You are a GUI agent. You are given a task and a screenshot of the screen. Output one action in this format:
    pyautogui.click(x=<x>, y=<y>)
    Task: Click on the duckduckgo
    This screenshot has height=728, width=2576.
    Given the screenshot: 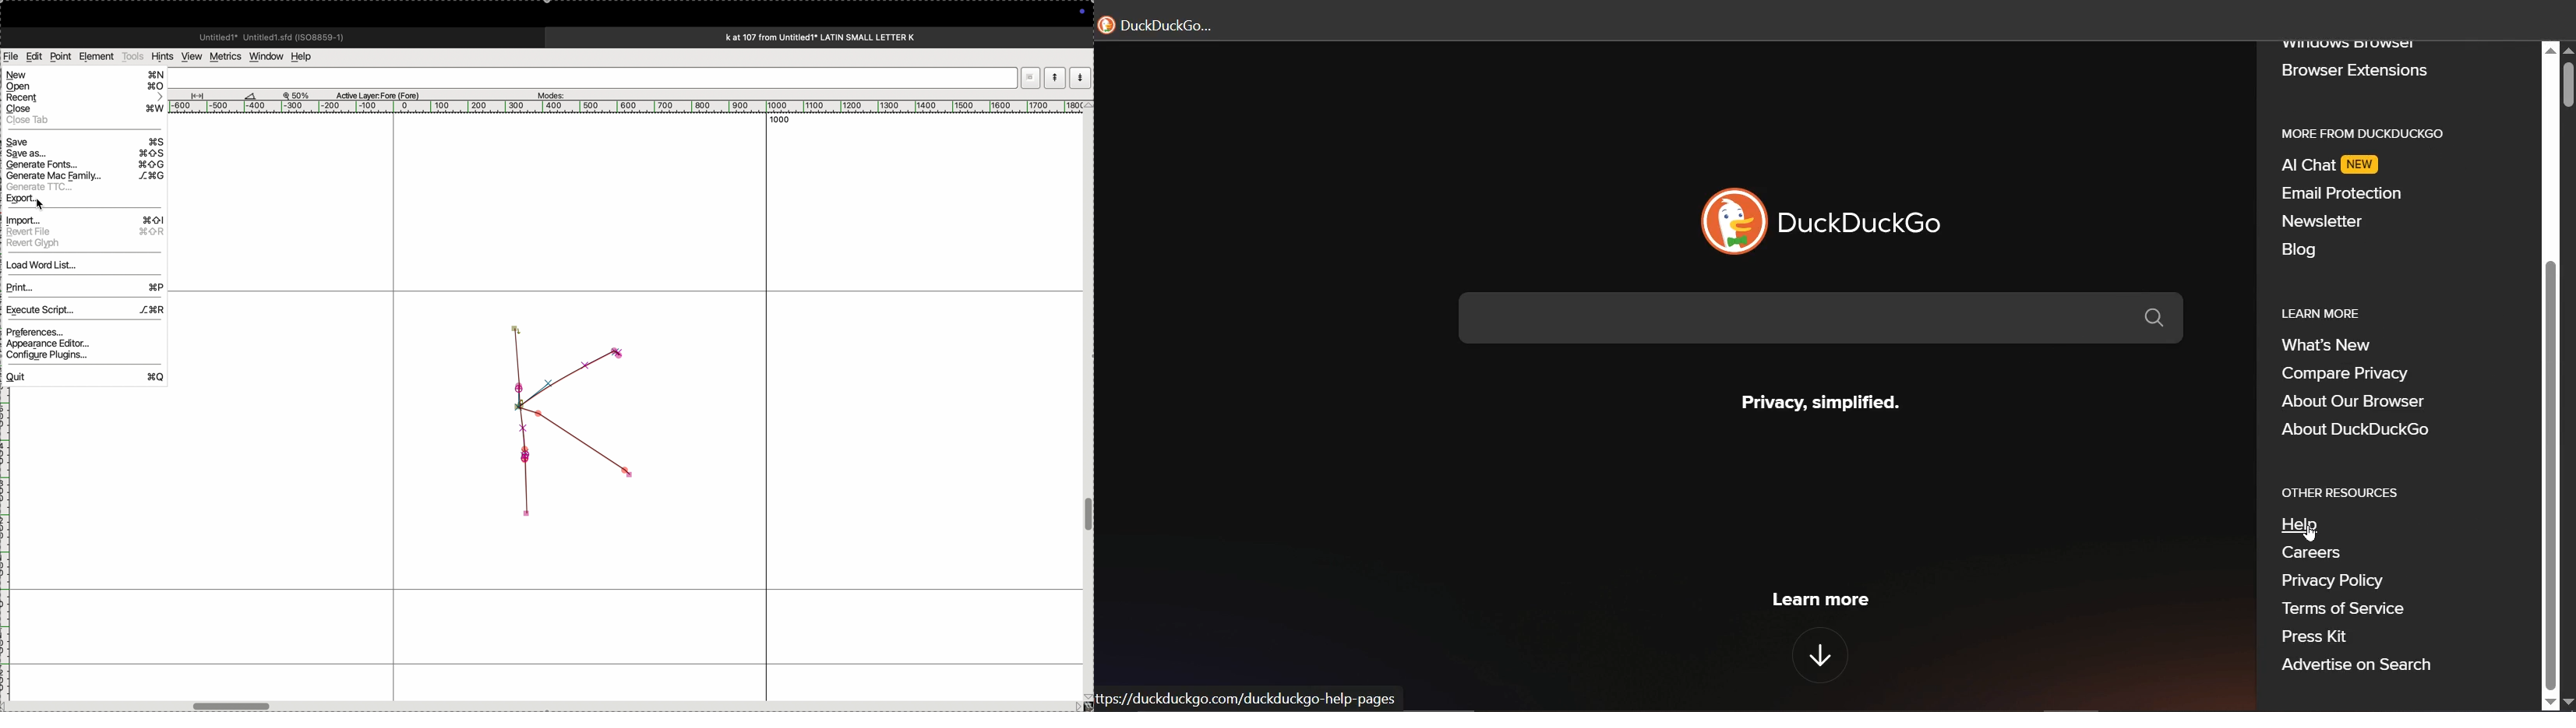 What is the action you would take?
    pyautogui.click(x=1164, y=24)
    